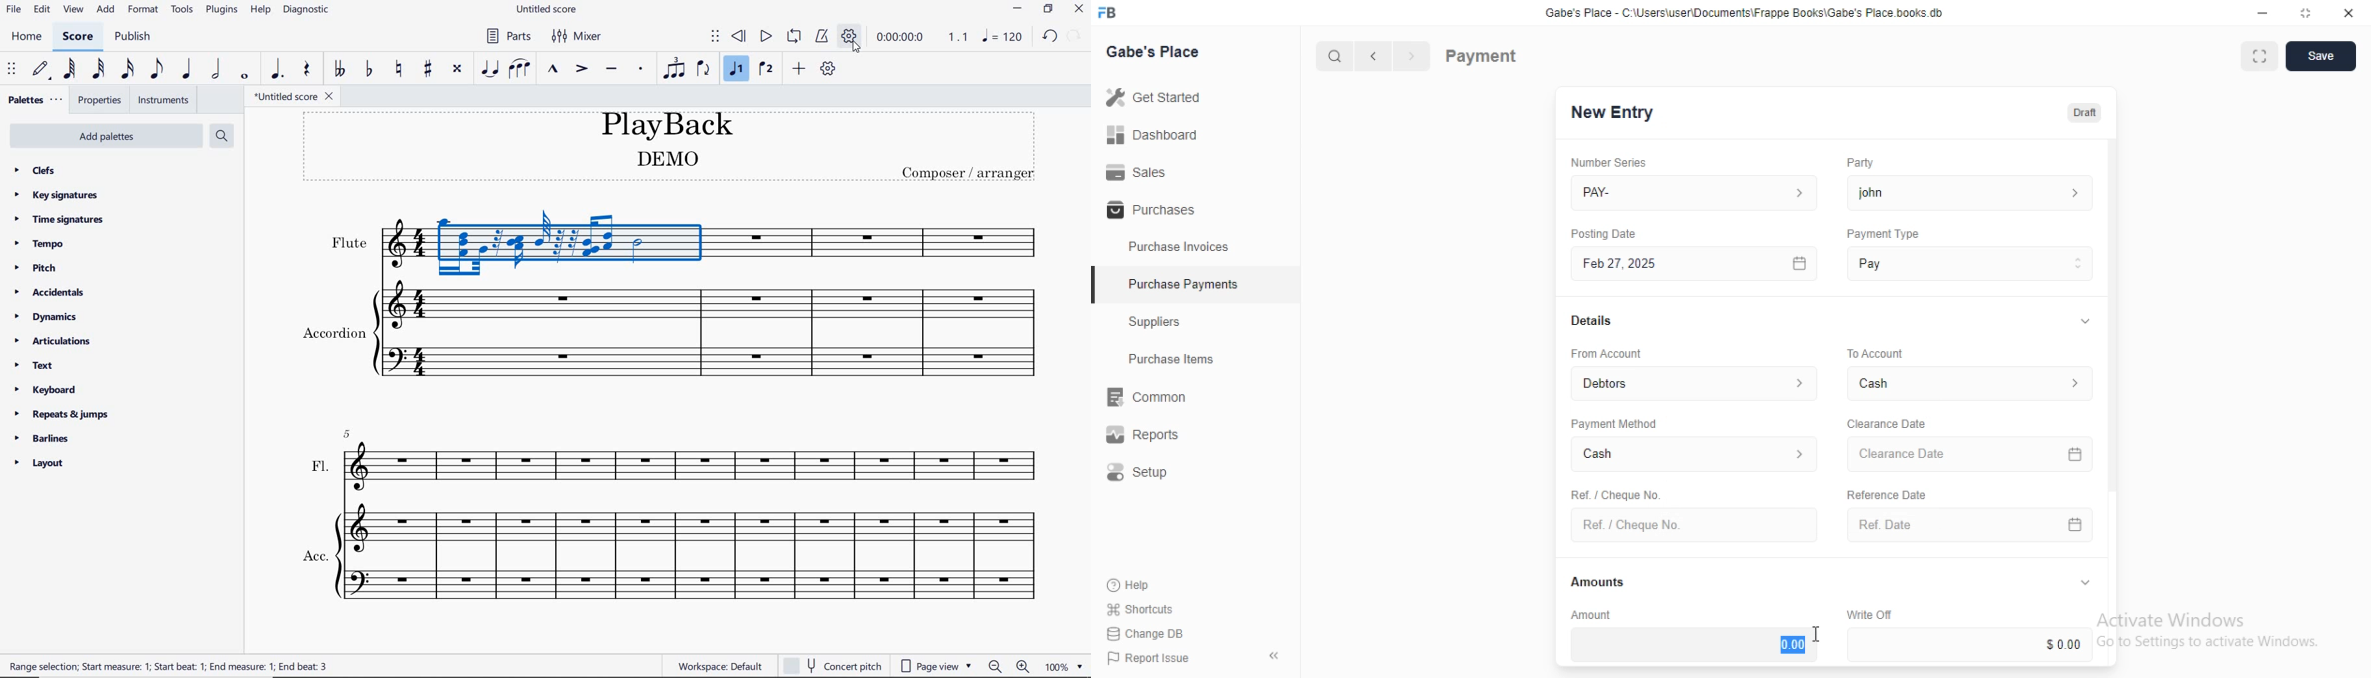  Describe the element at coordinates (1482, 55) in the screenshot. I see `Payment` at that location.